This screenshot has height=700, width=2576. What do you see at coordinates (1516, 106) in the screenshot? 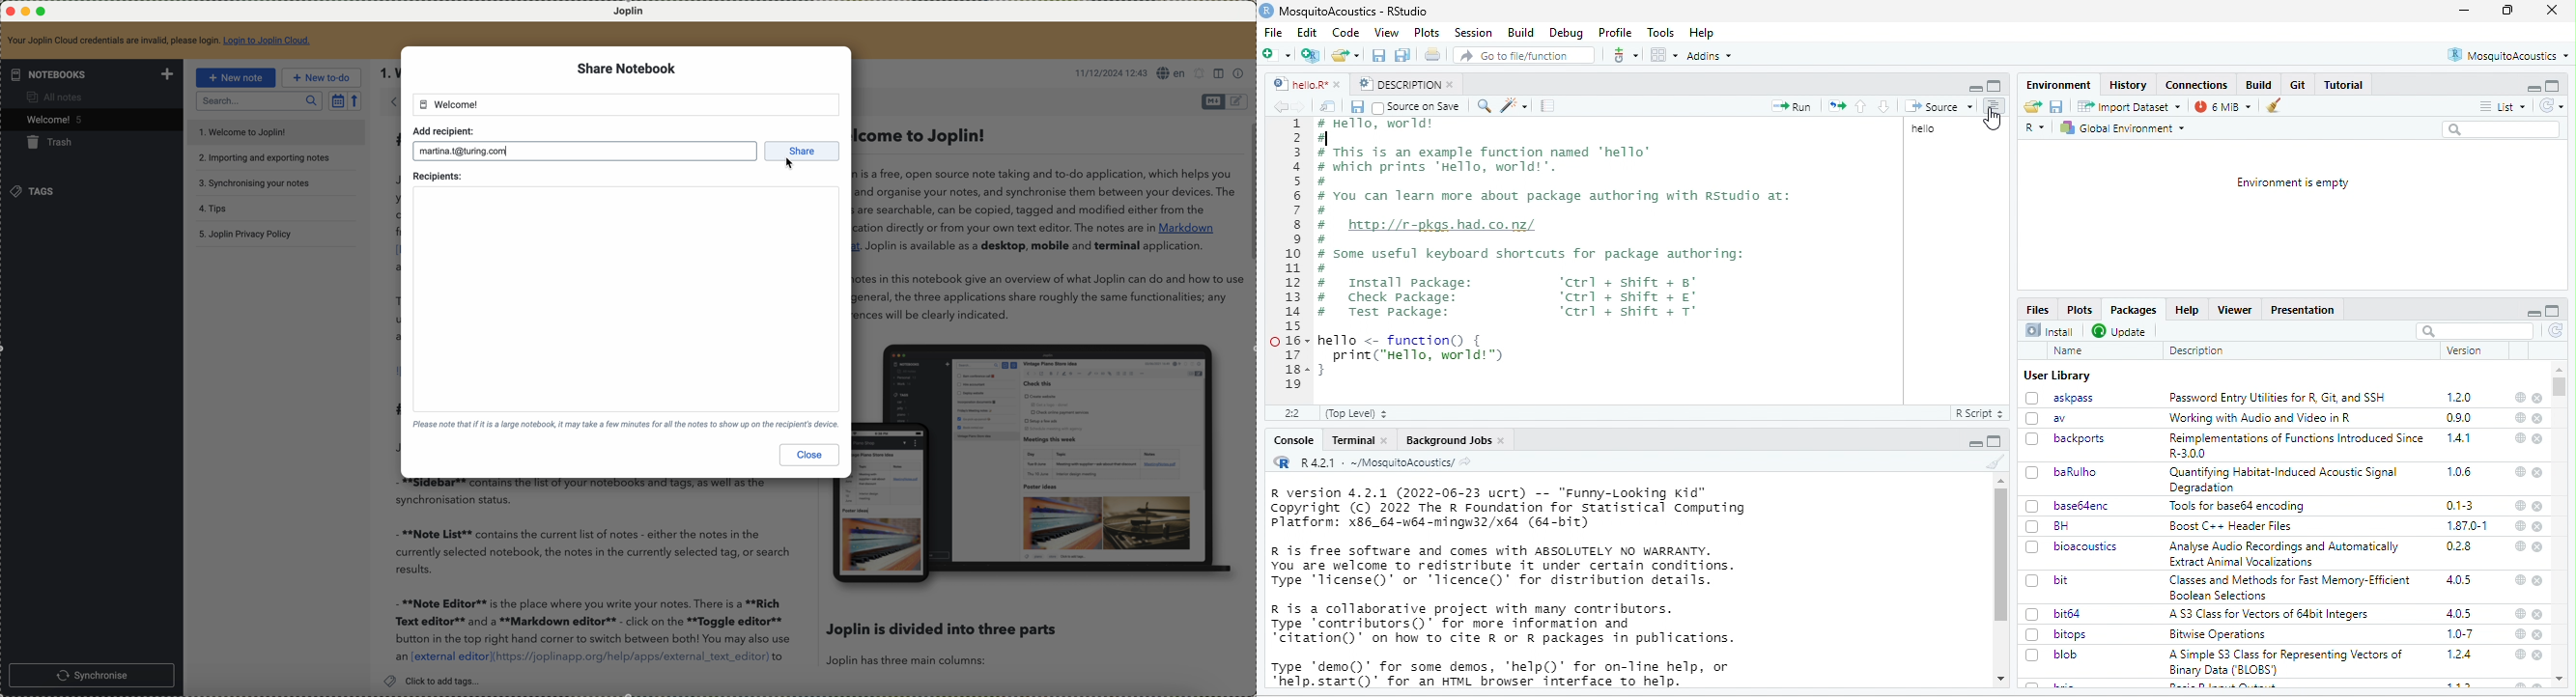
I see `code tools` at bounding box center [1516, 106].